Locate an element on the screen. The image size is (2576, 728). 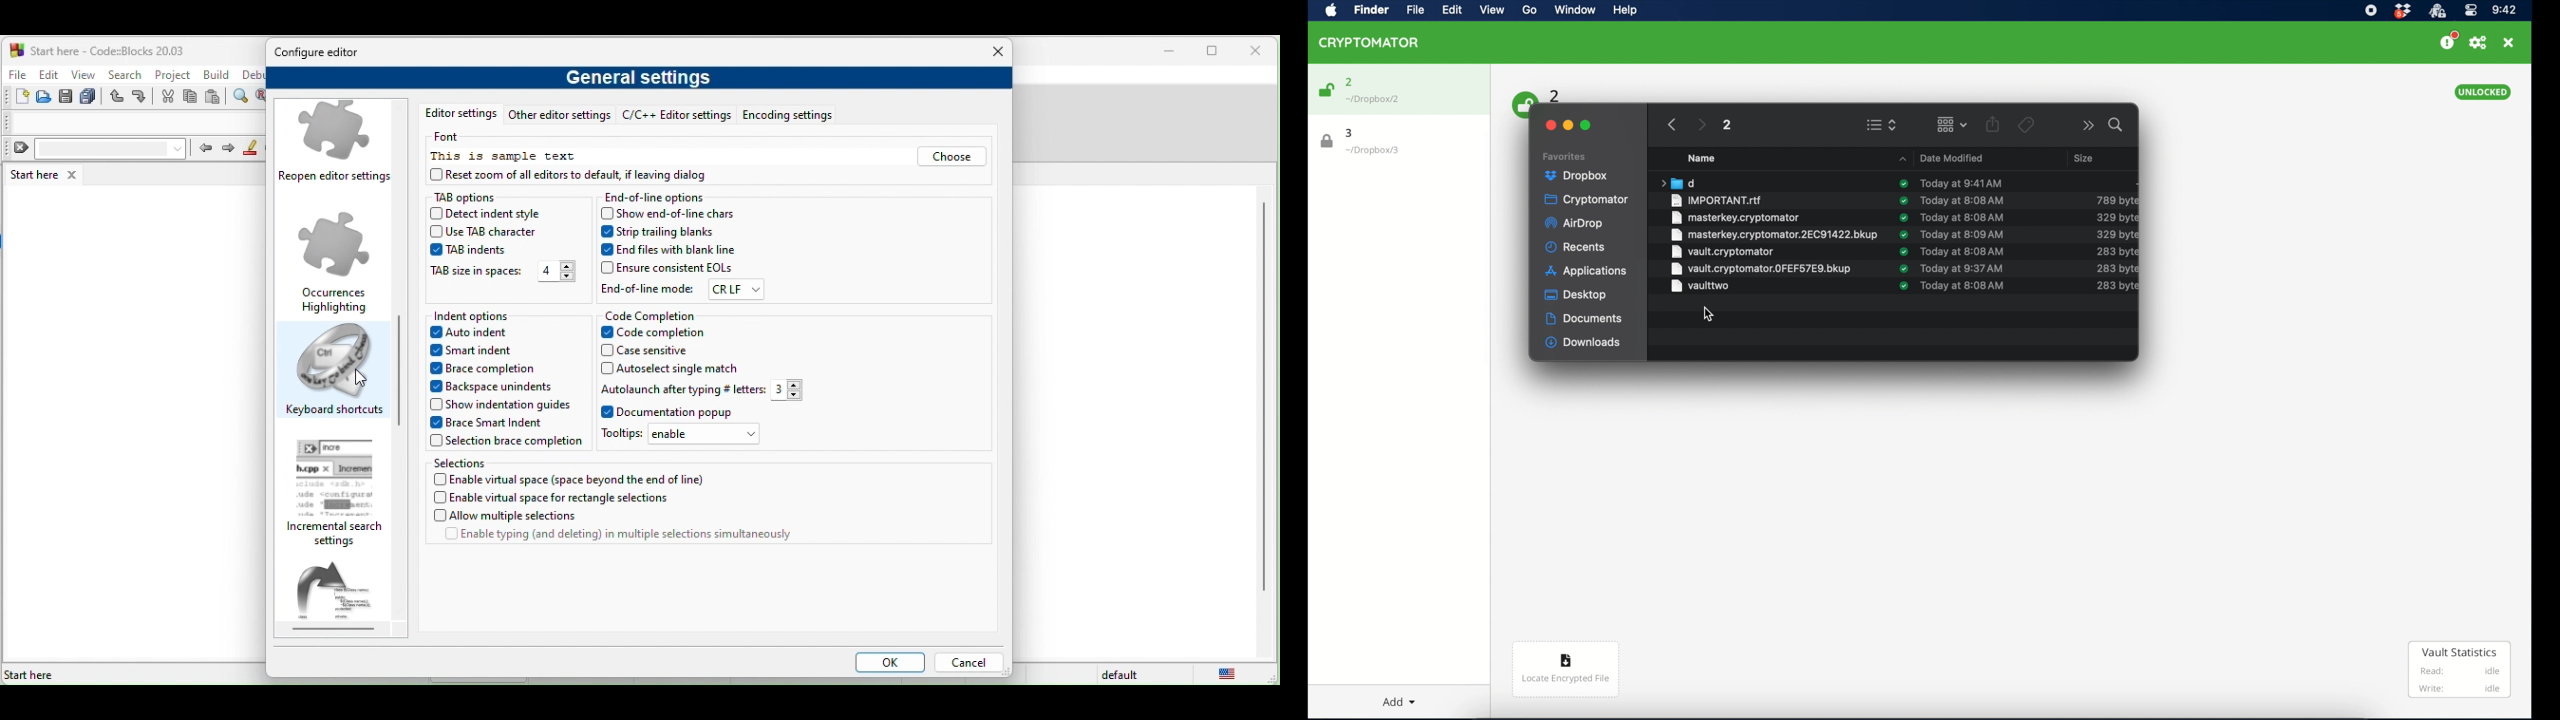
encoding settings is located at coordinates (797, 116).